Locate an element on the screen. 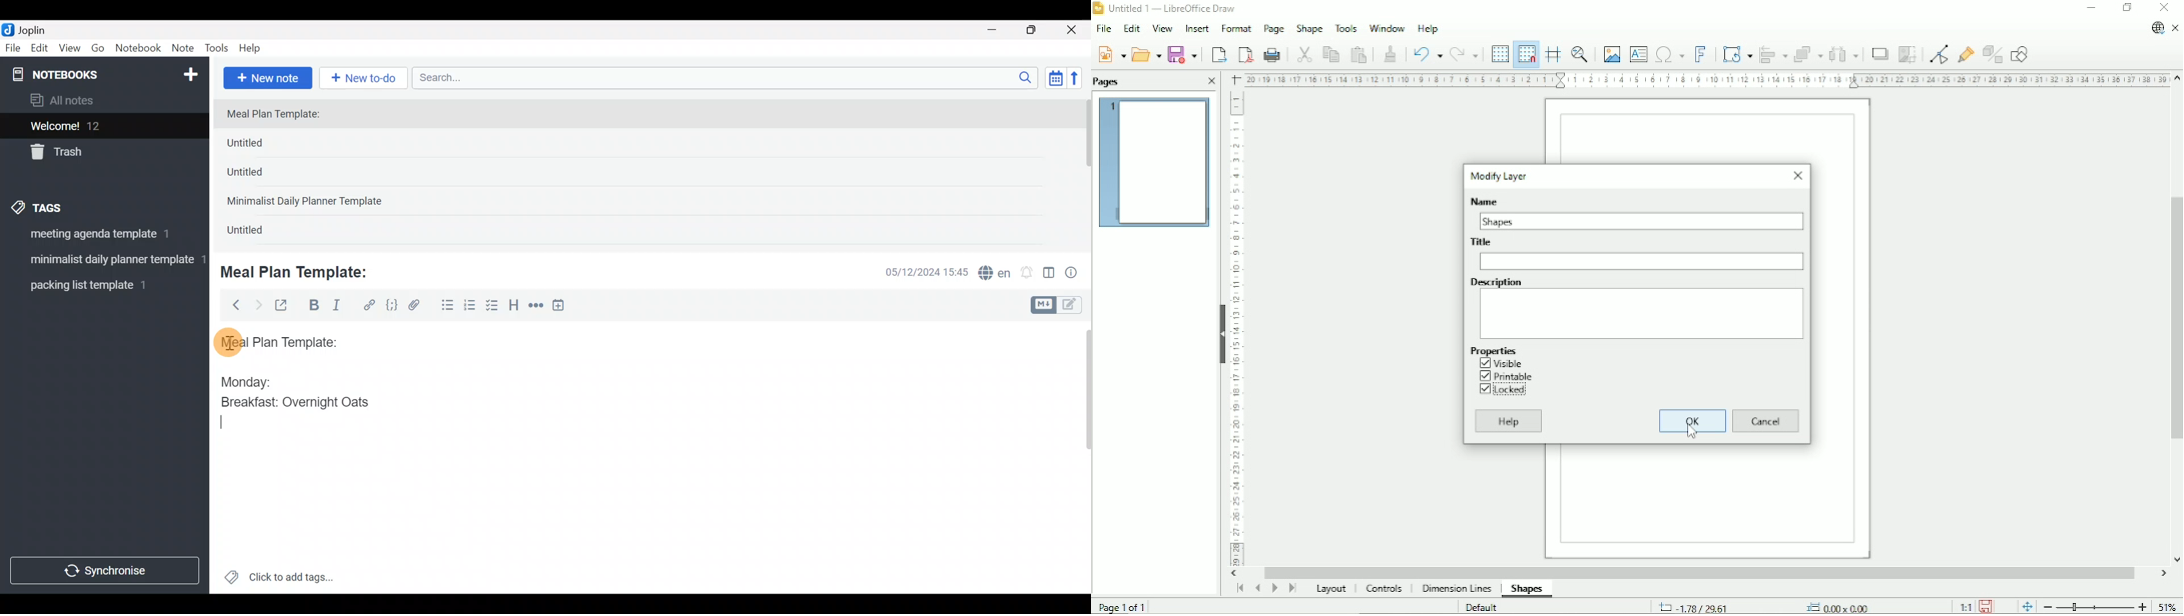  Attach file is located at coordinates (418, 306).